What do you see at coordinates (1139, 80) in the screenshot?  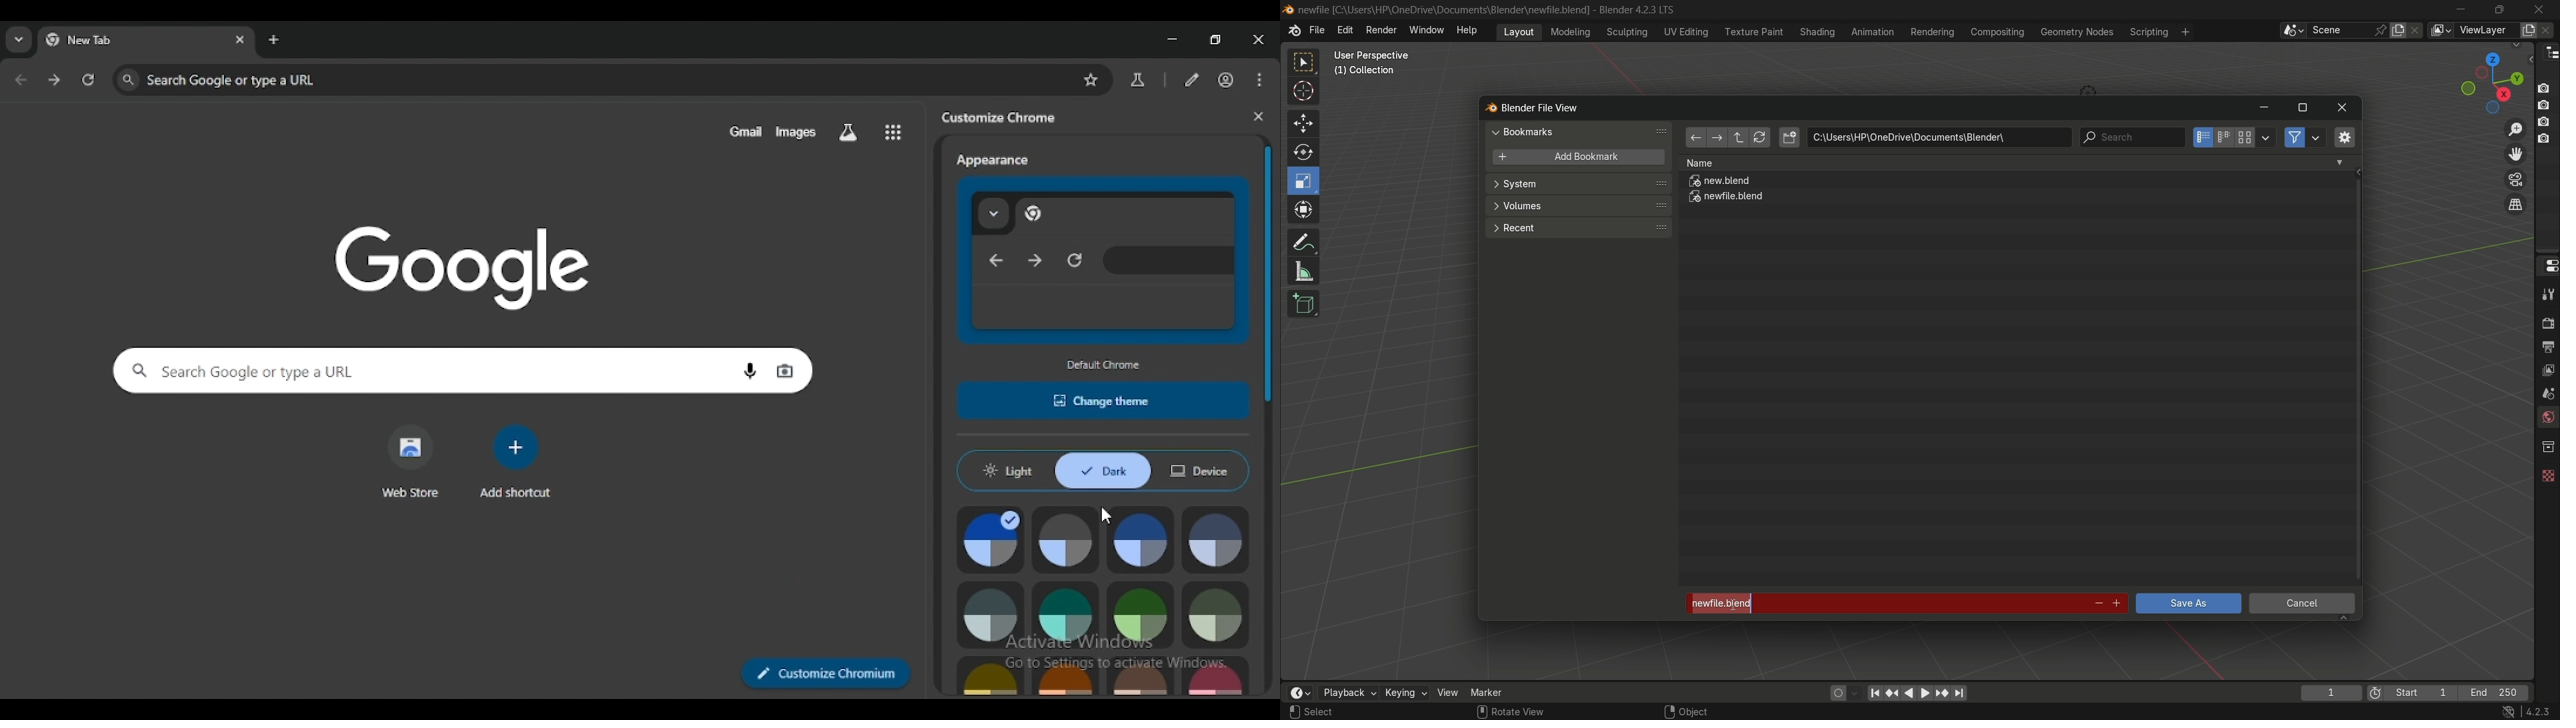 I see `chrome labs` at bounding box center [1139, 80].